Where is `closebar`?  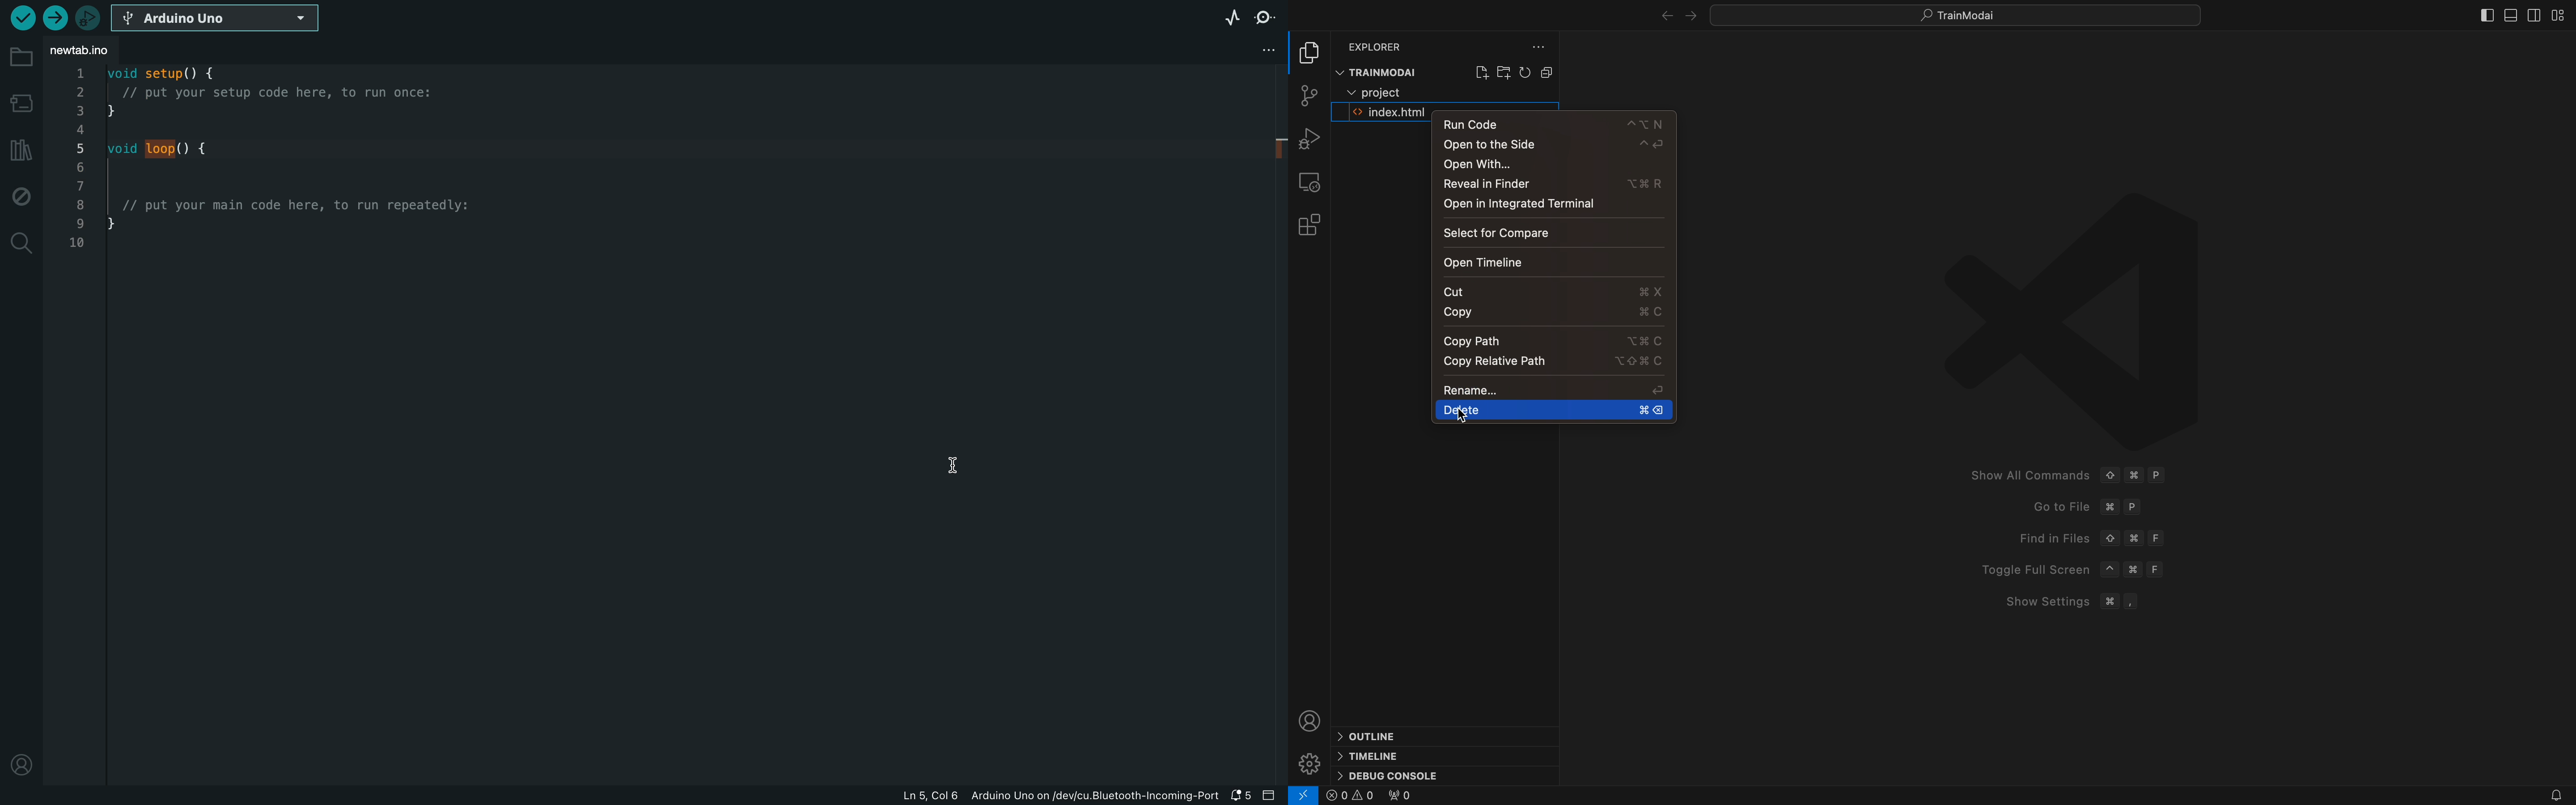
closebar is located at coordinates (2486, 17).